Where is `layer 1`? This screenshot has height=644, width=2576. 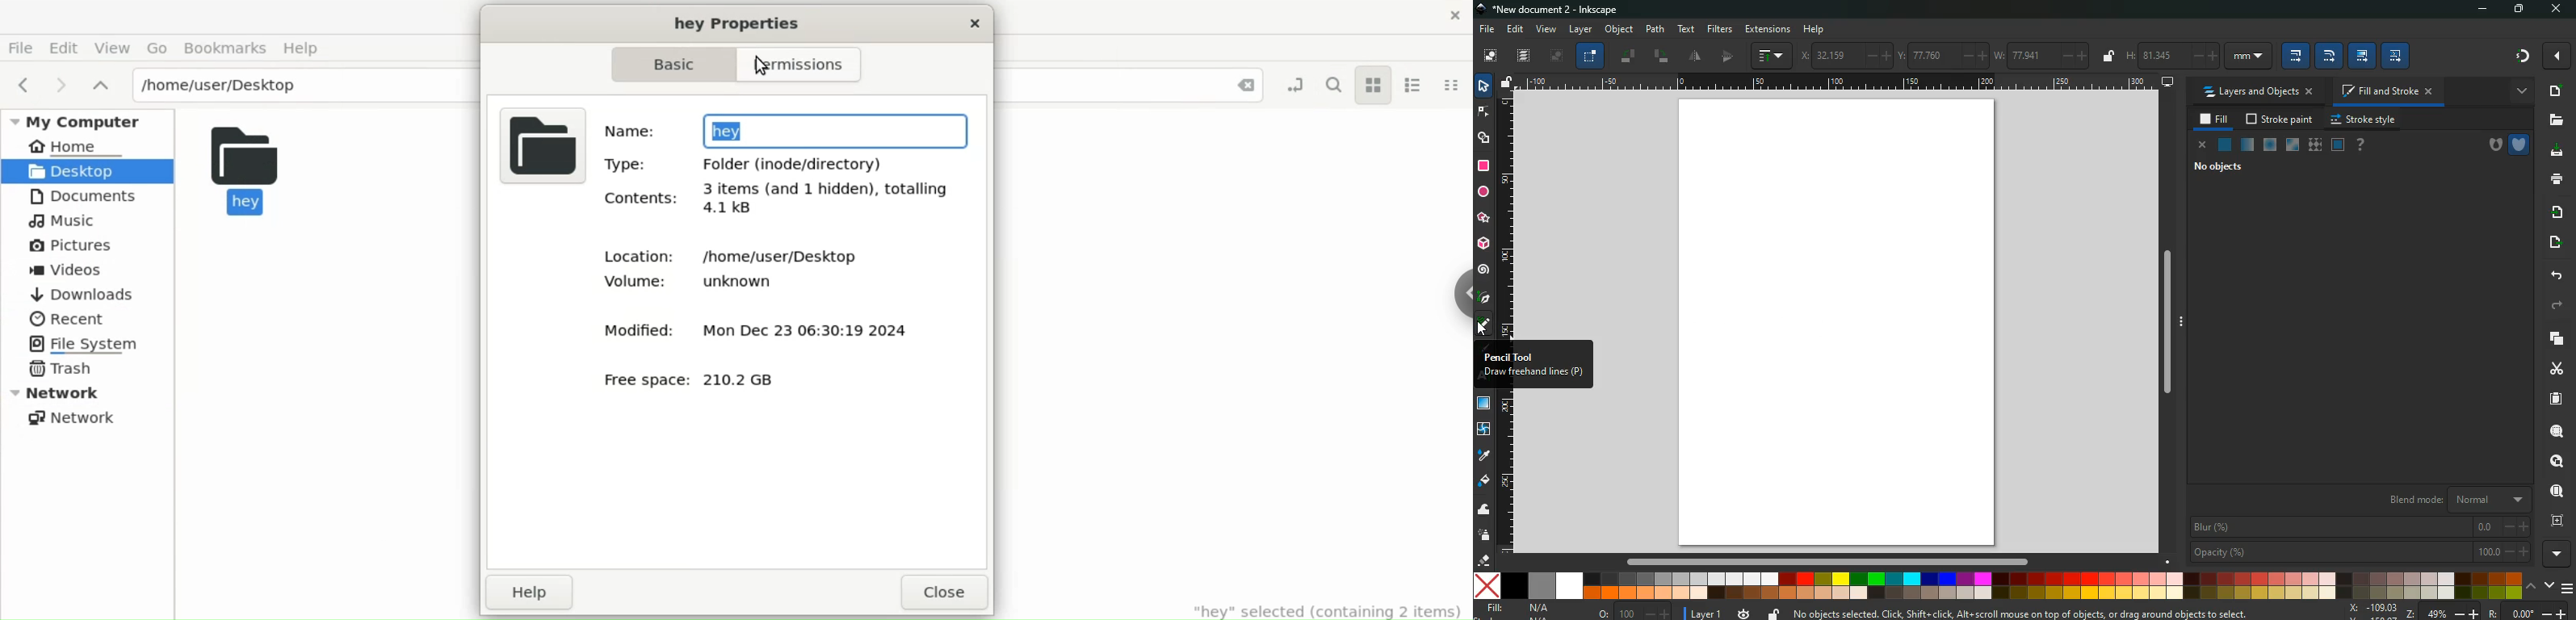 layer 1 is located at coordinates (1708, 613).